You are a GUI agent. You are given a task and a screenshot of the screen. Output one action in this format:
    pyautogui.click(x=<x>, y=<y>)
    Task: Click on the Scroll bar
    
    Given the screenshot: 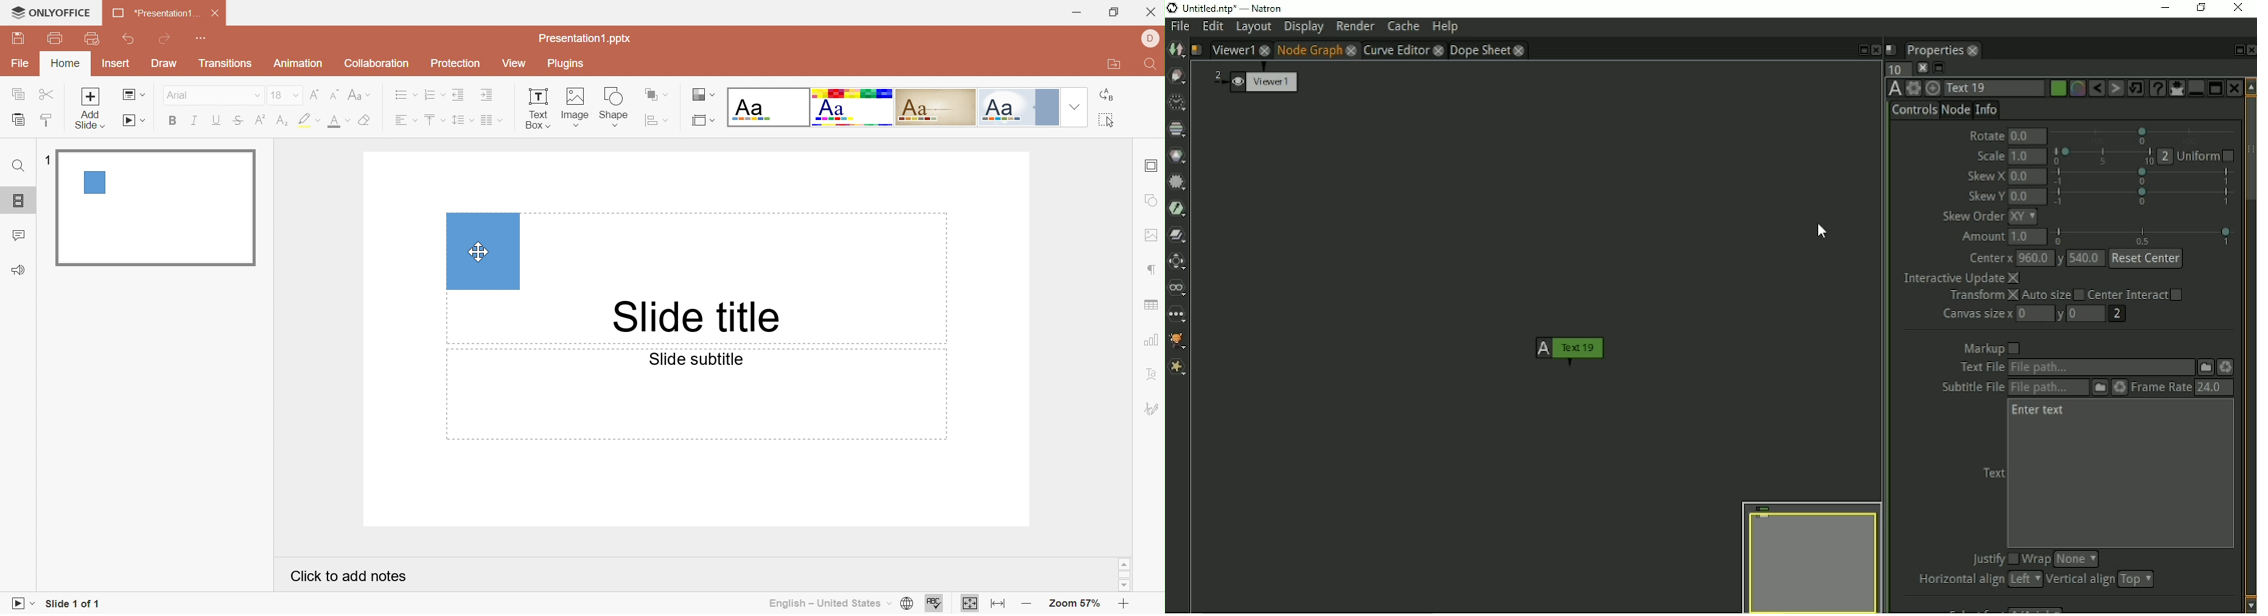 What is the action you would take?
    pyautogui.click(x=1126, y=574)
    